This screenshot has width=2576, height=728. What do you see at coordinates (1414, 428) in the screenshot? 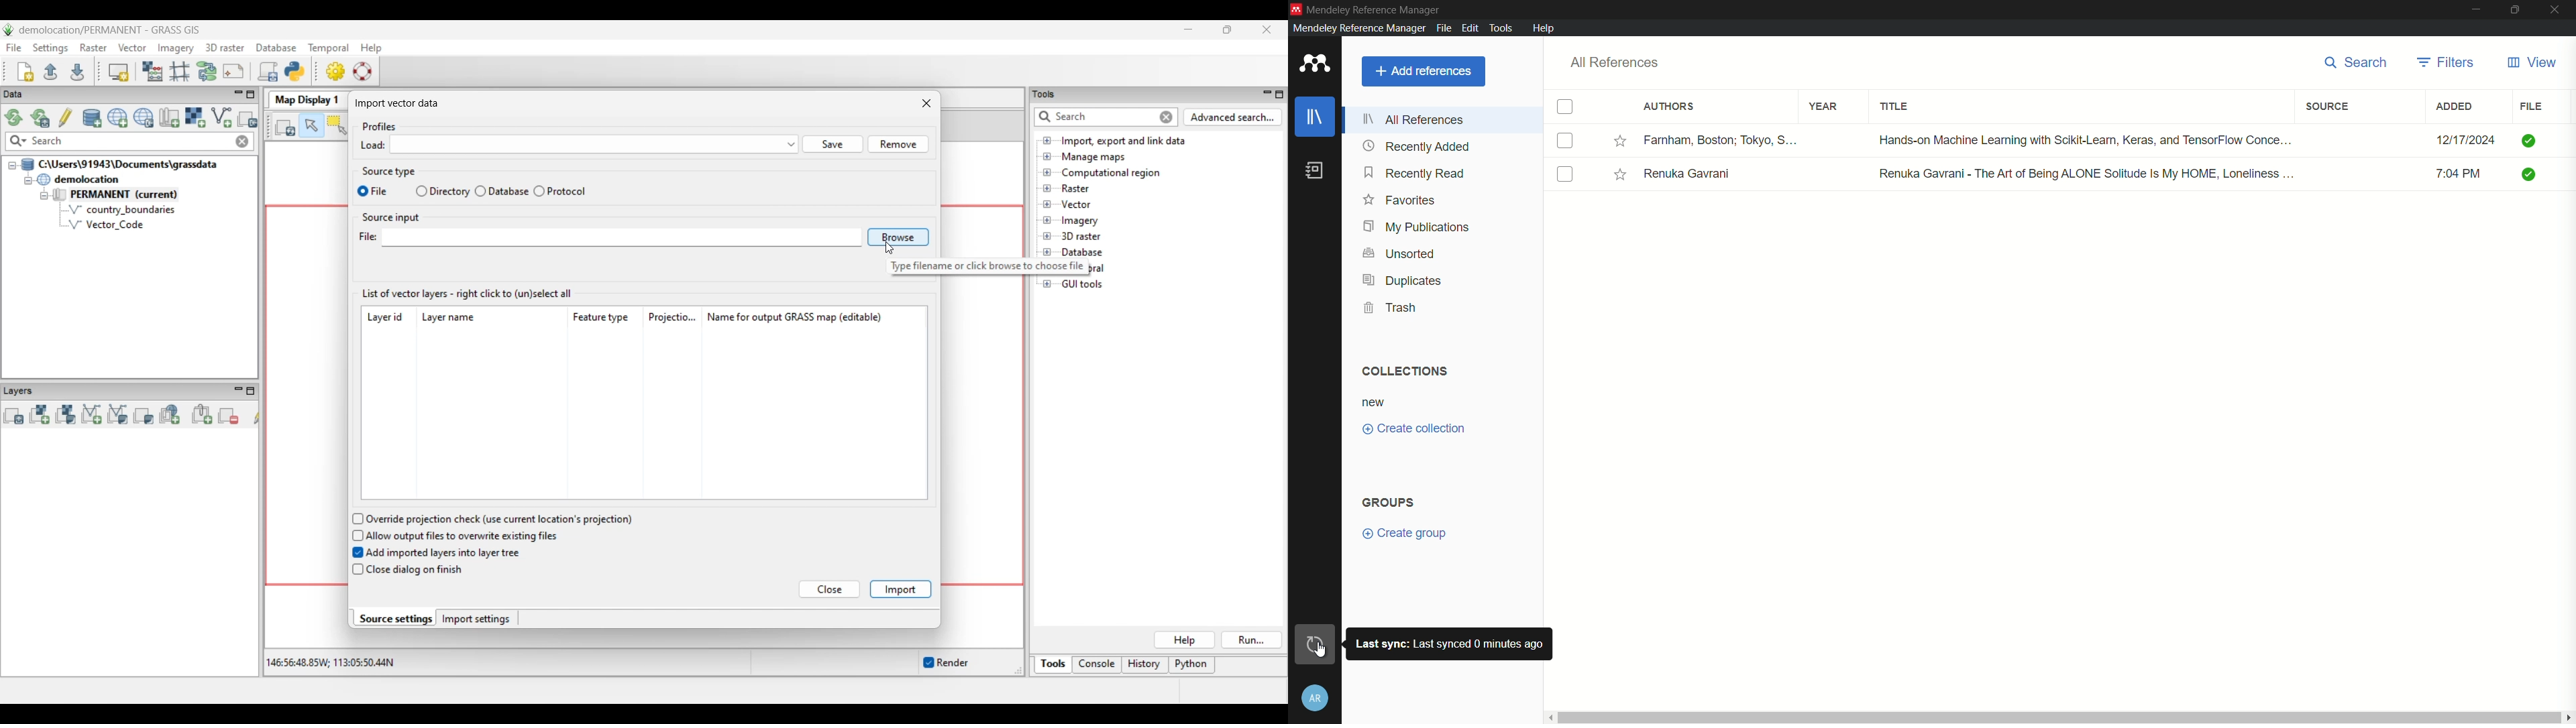
I see `create collection` at bounding box center [1414, 428].